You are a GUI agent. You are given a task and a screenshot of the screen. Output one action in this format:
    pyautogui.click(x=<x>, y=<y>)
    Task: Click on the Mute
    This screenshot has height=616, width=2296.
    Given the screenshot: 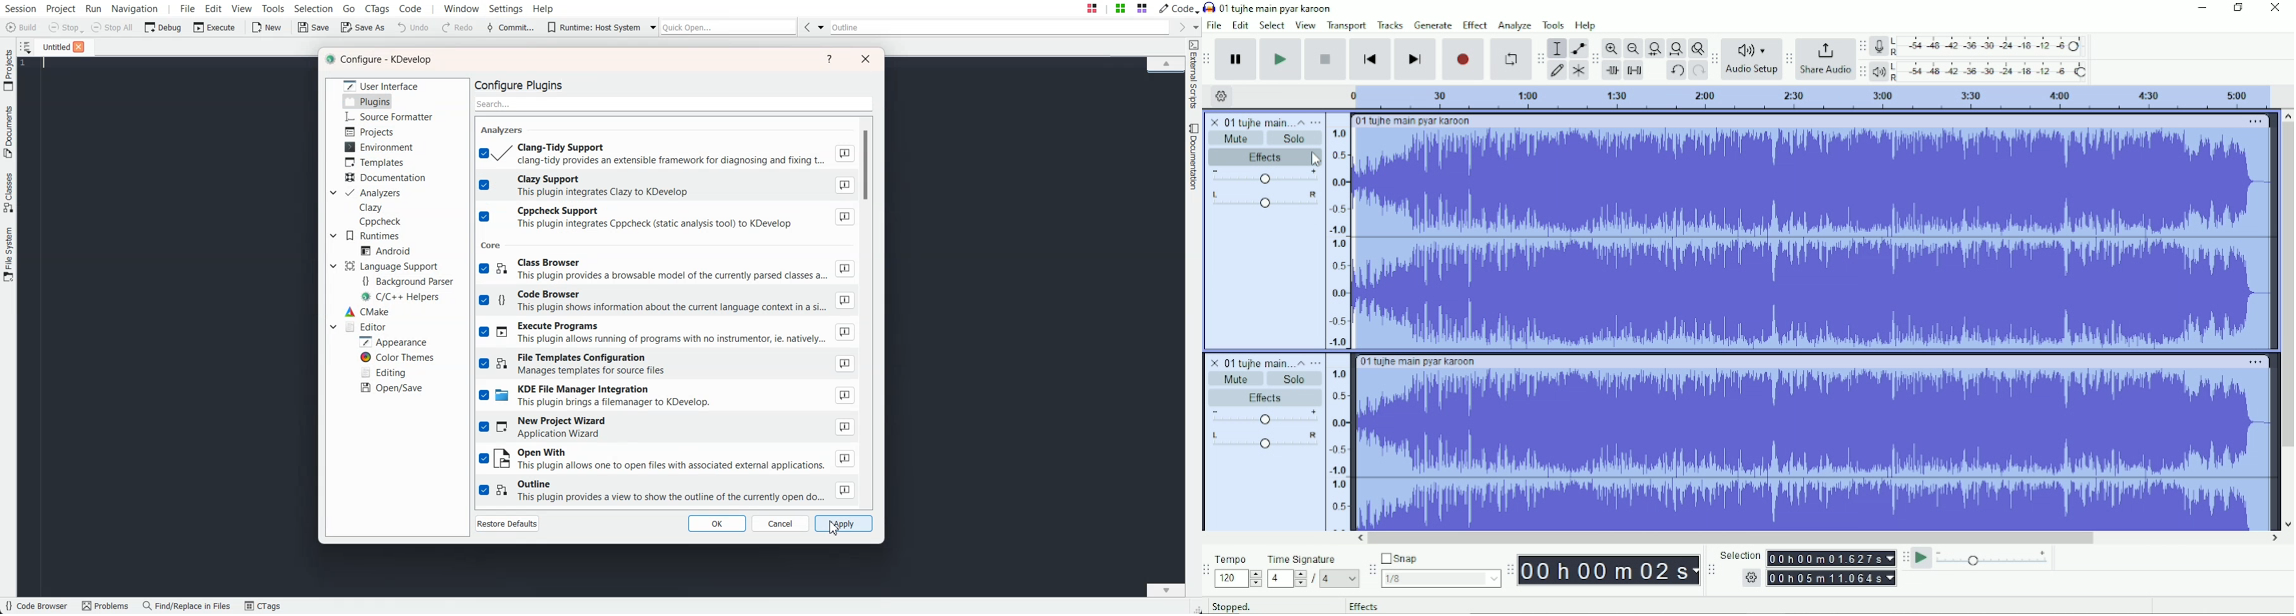 What is the action you would take?
    pyautogui.click(x=1233, y=140)
    